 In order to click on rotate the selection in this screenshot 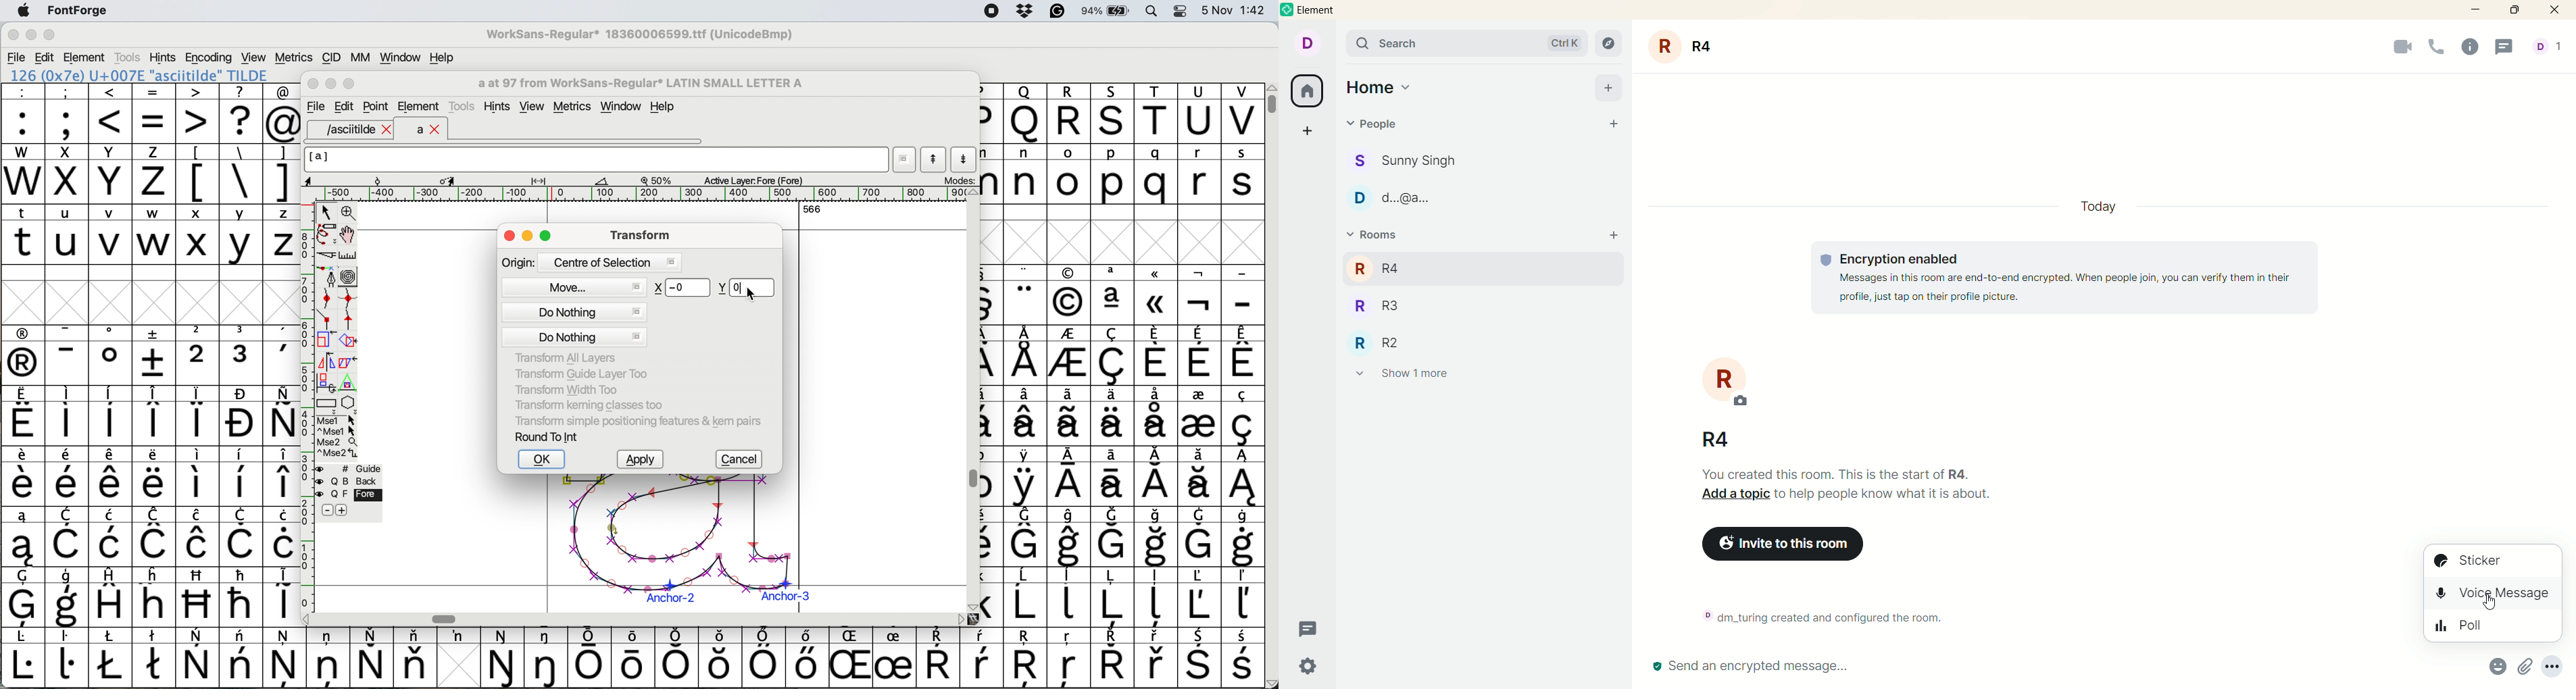, I will do `click(353, 341)`.